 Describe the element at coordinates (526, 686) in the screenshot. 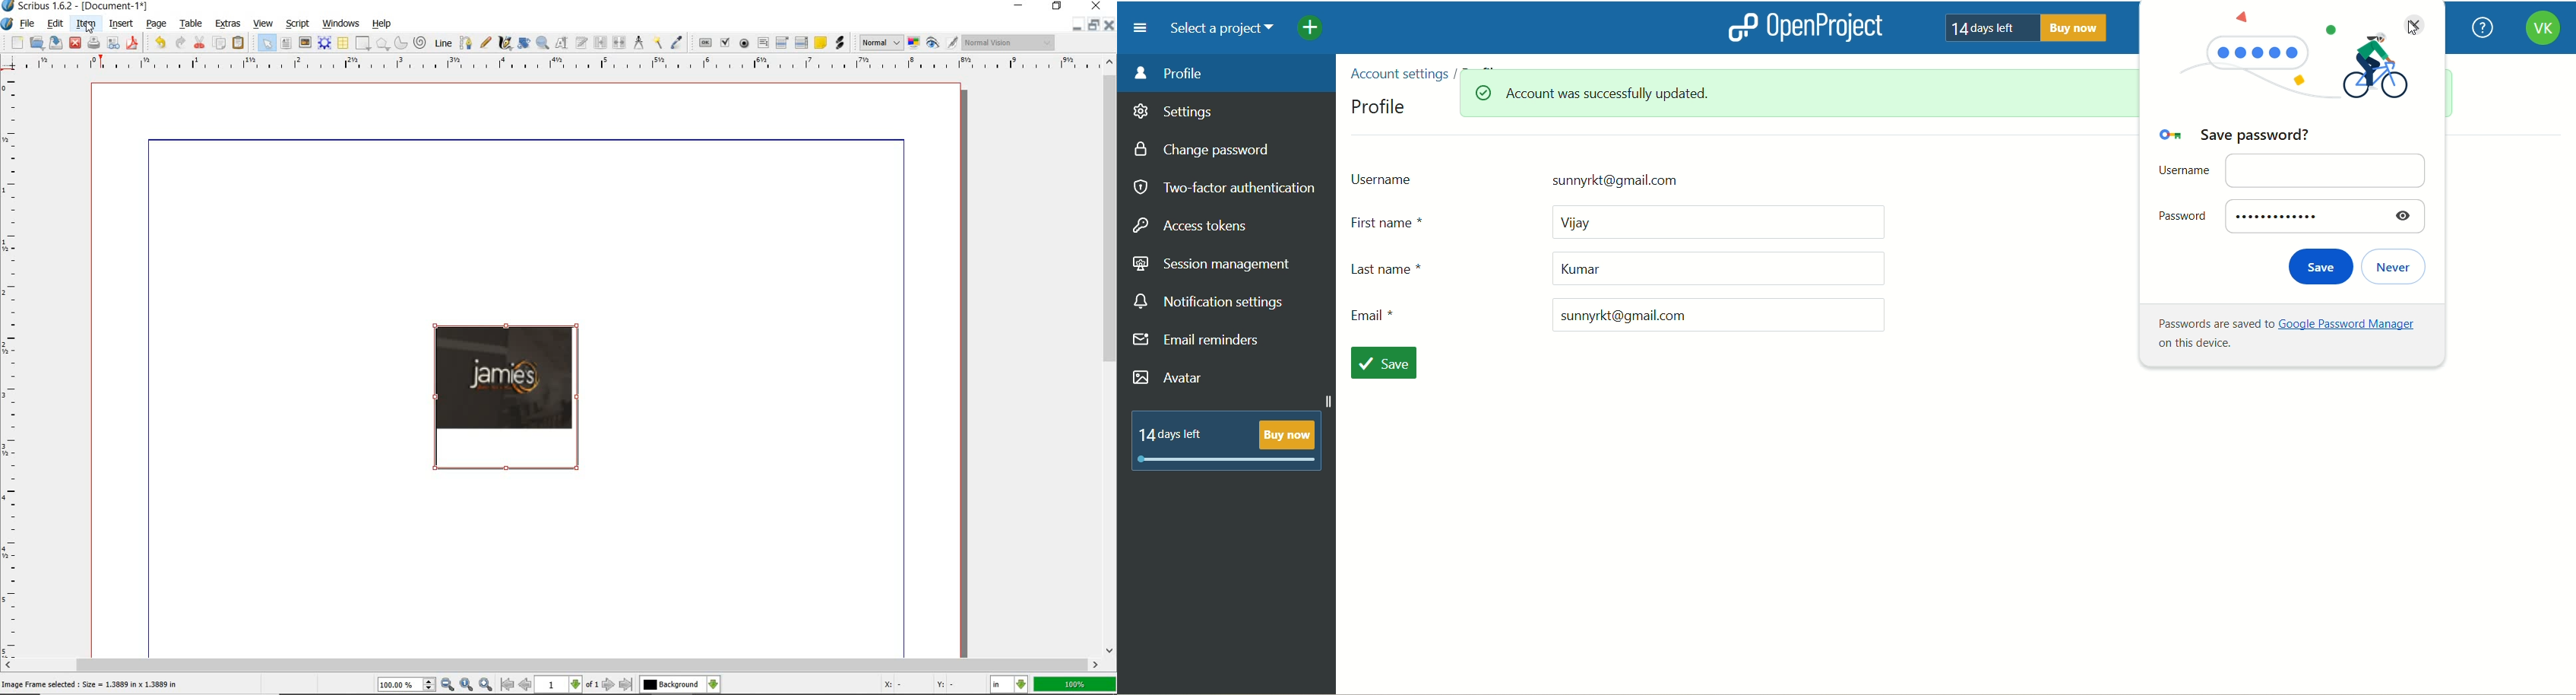

I see `Previous Page` at that location.